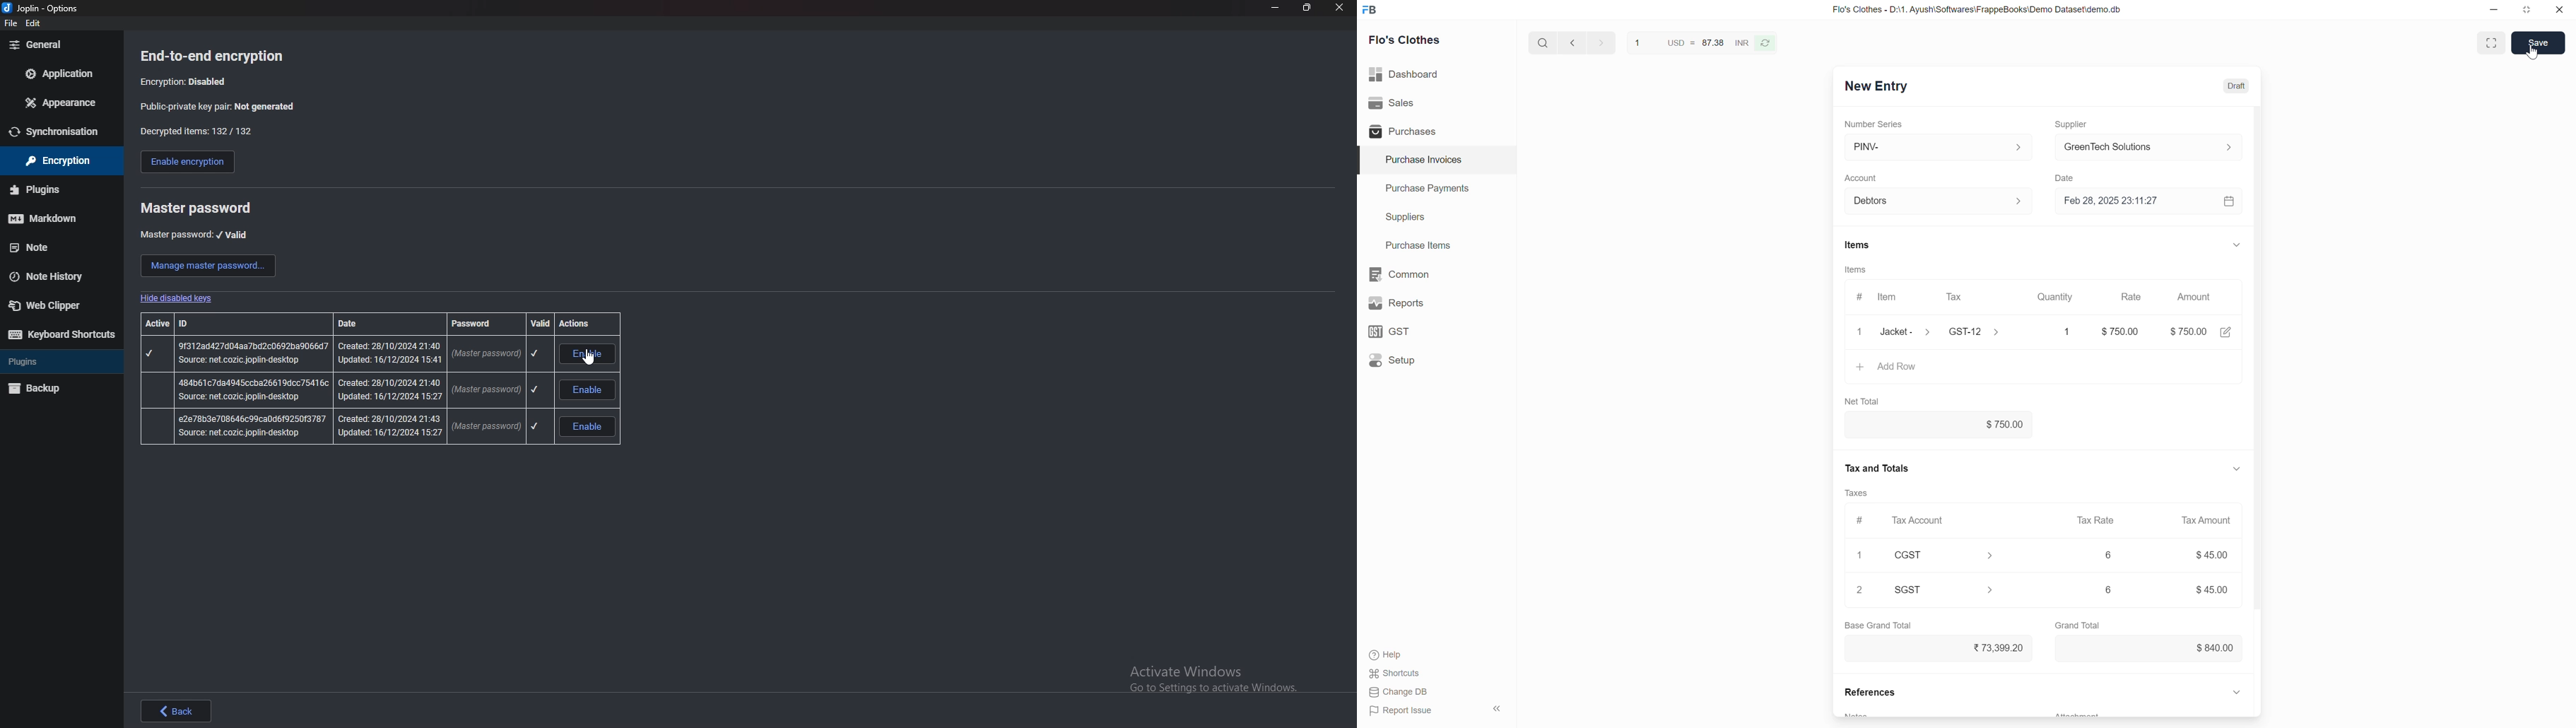 This screenshot has width=2576, height=728. What do you see at coordinates (188, 162) in the screenshot?
I see `enable encryption` at bounding box center [188, 162].